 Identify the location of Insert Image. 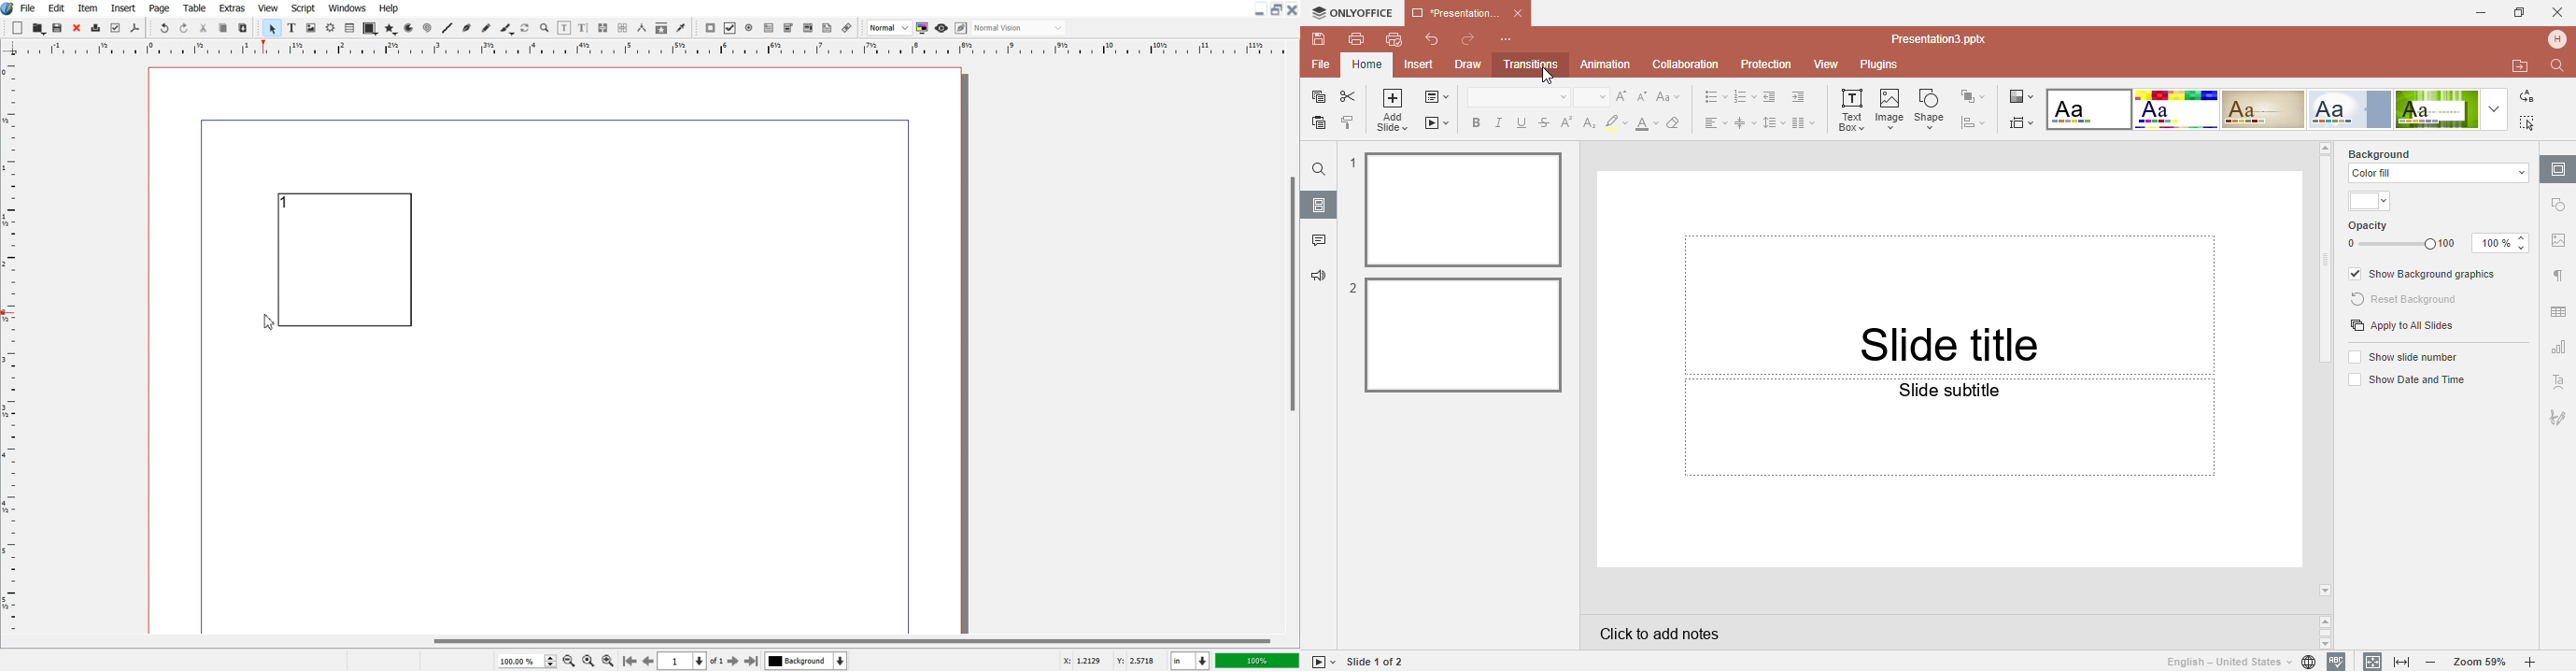
(1891, 108).